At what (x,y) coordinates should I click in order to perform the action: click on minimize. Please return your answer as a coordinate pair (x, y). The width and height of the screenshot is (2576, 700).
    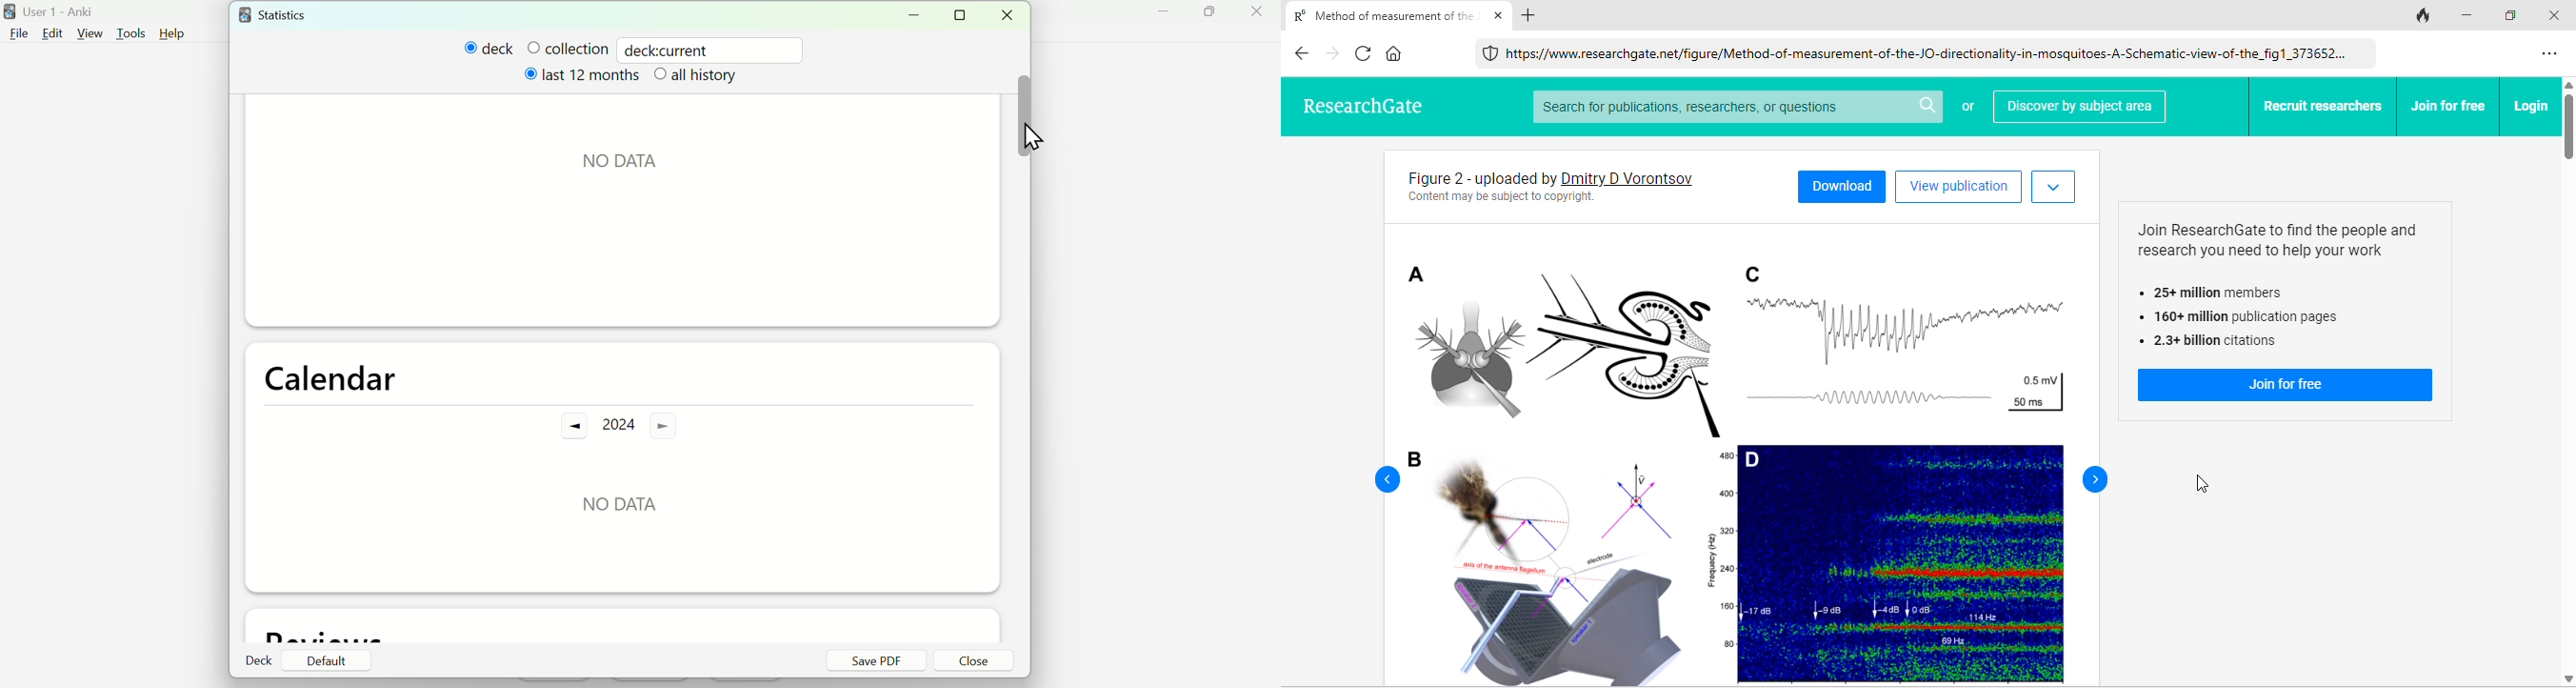
    Looking at the image, I should click on (2468, 14).